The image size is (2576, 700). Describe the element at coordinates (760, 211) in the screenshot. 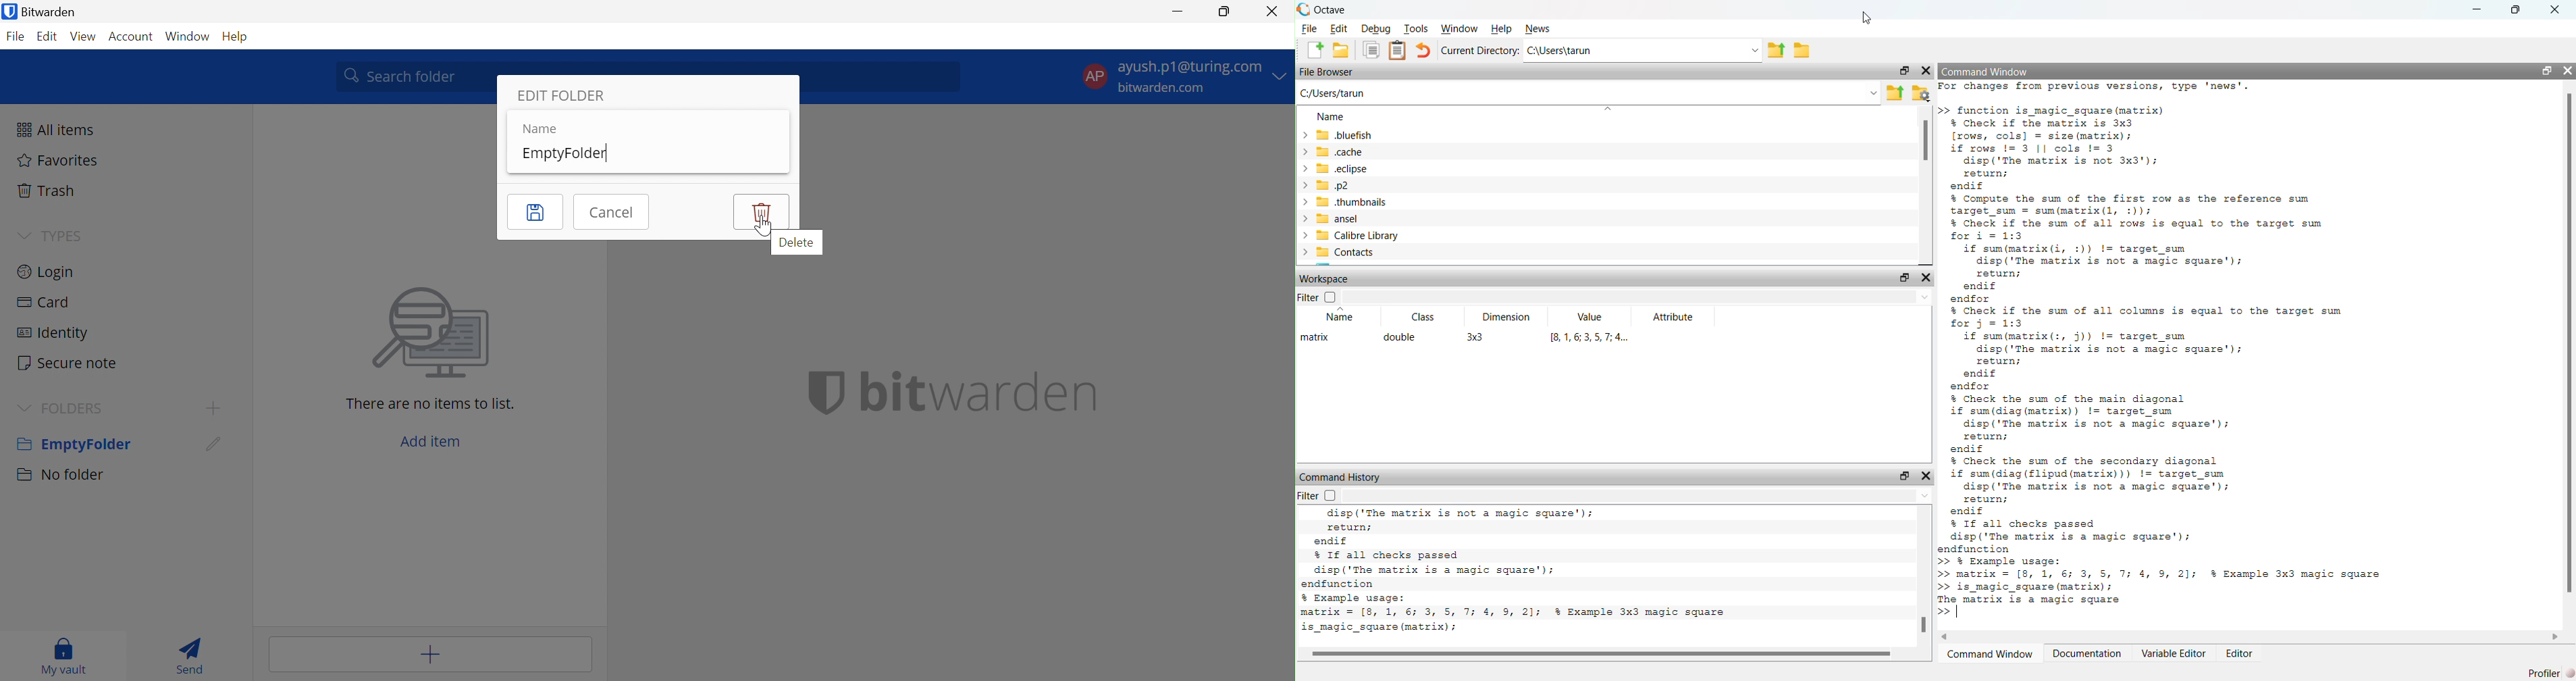

I see `Delete` at that location.